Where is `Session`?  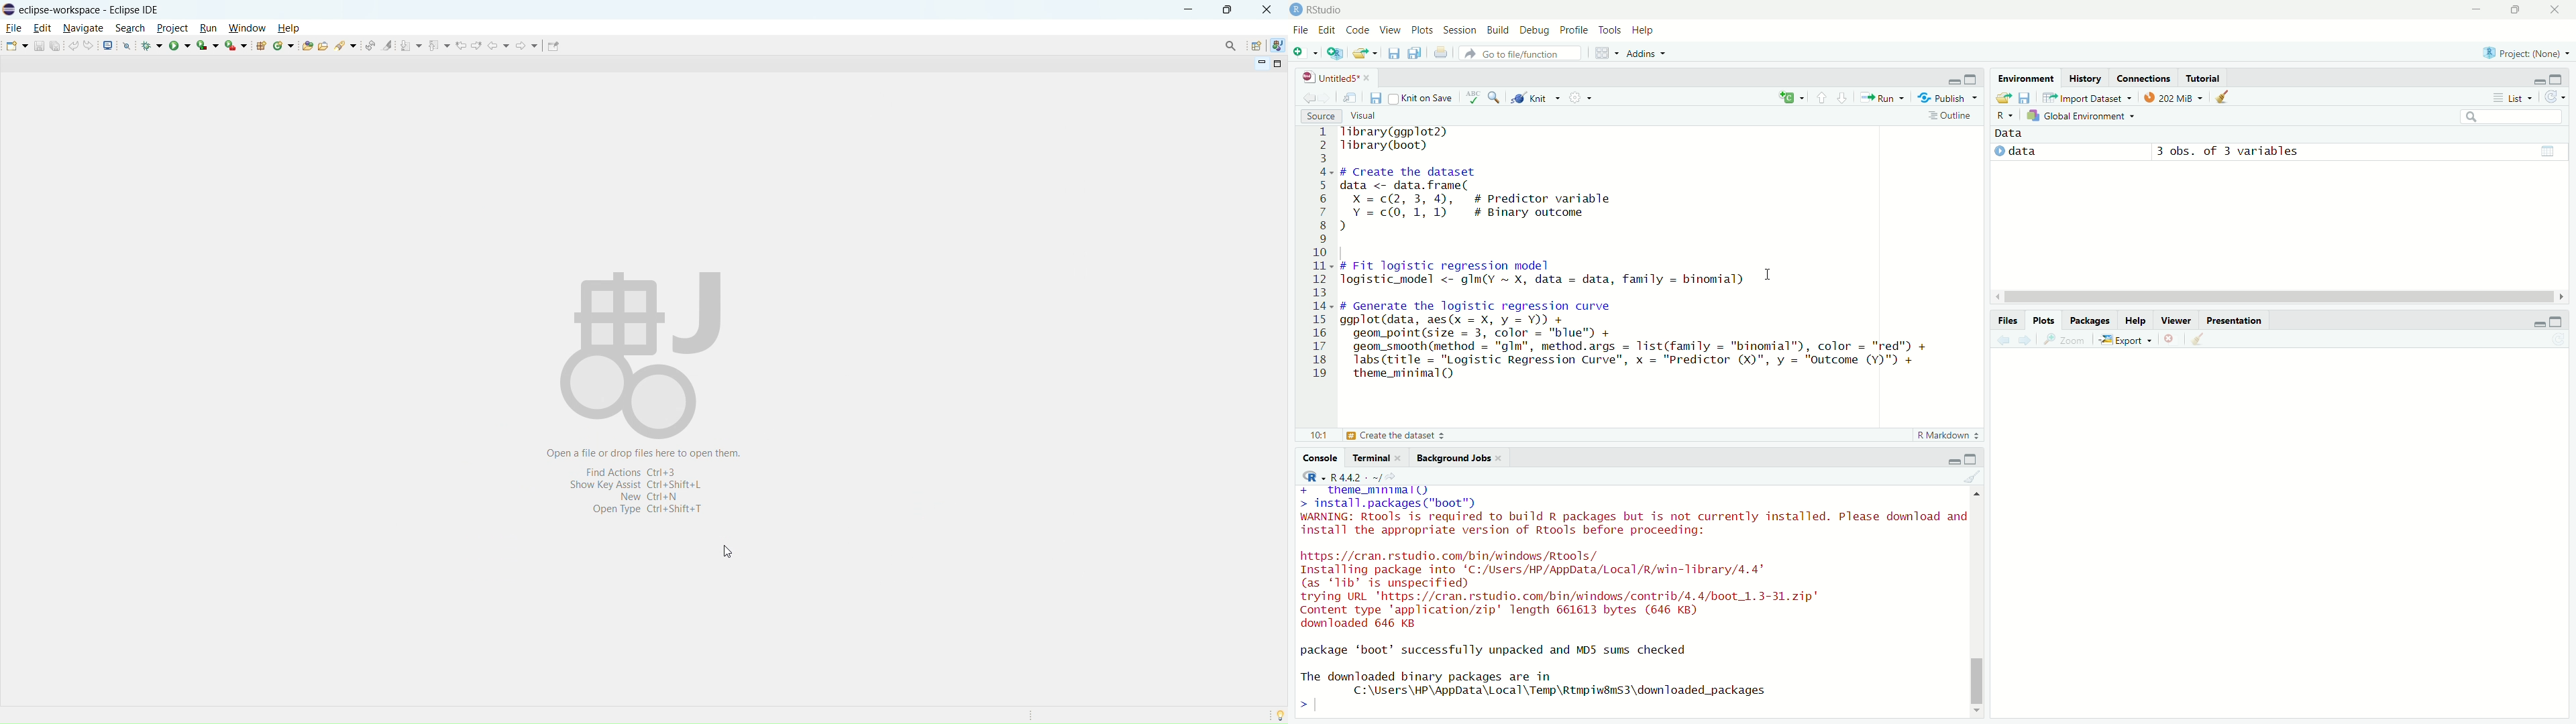 Session is located at coordinates (1460, 30).